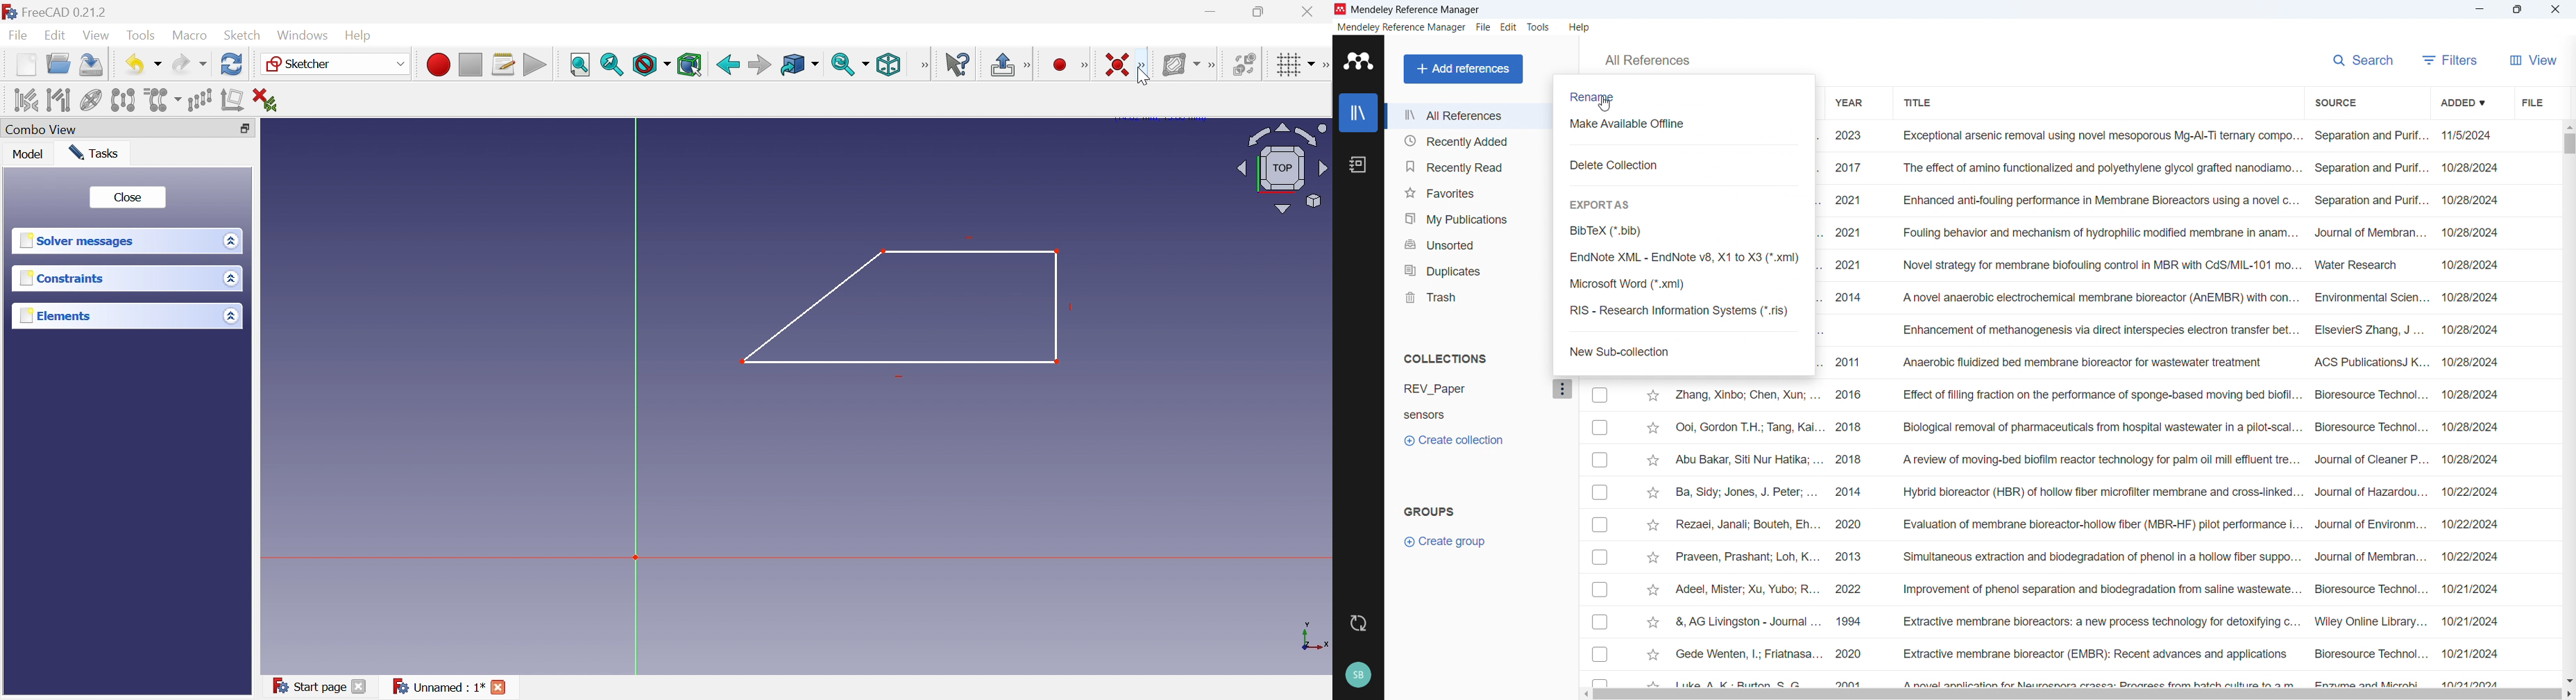  Describe the element at coordinates (1652, 557) in the screenshot. I see `Star mark respective publication` at that location.